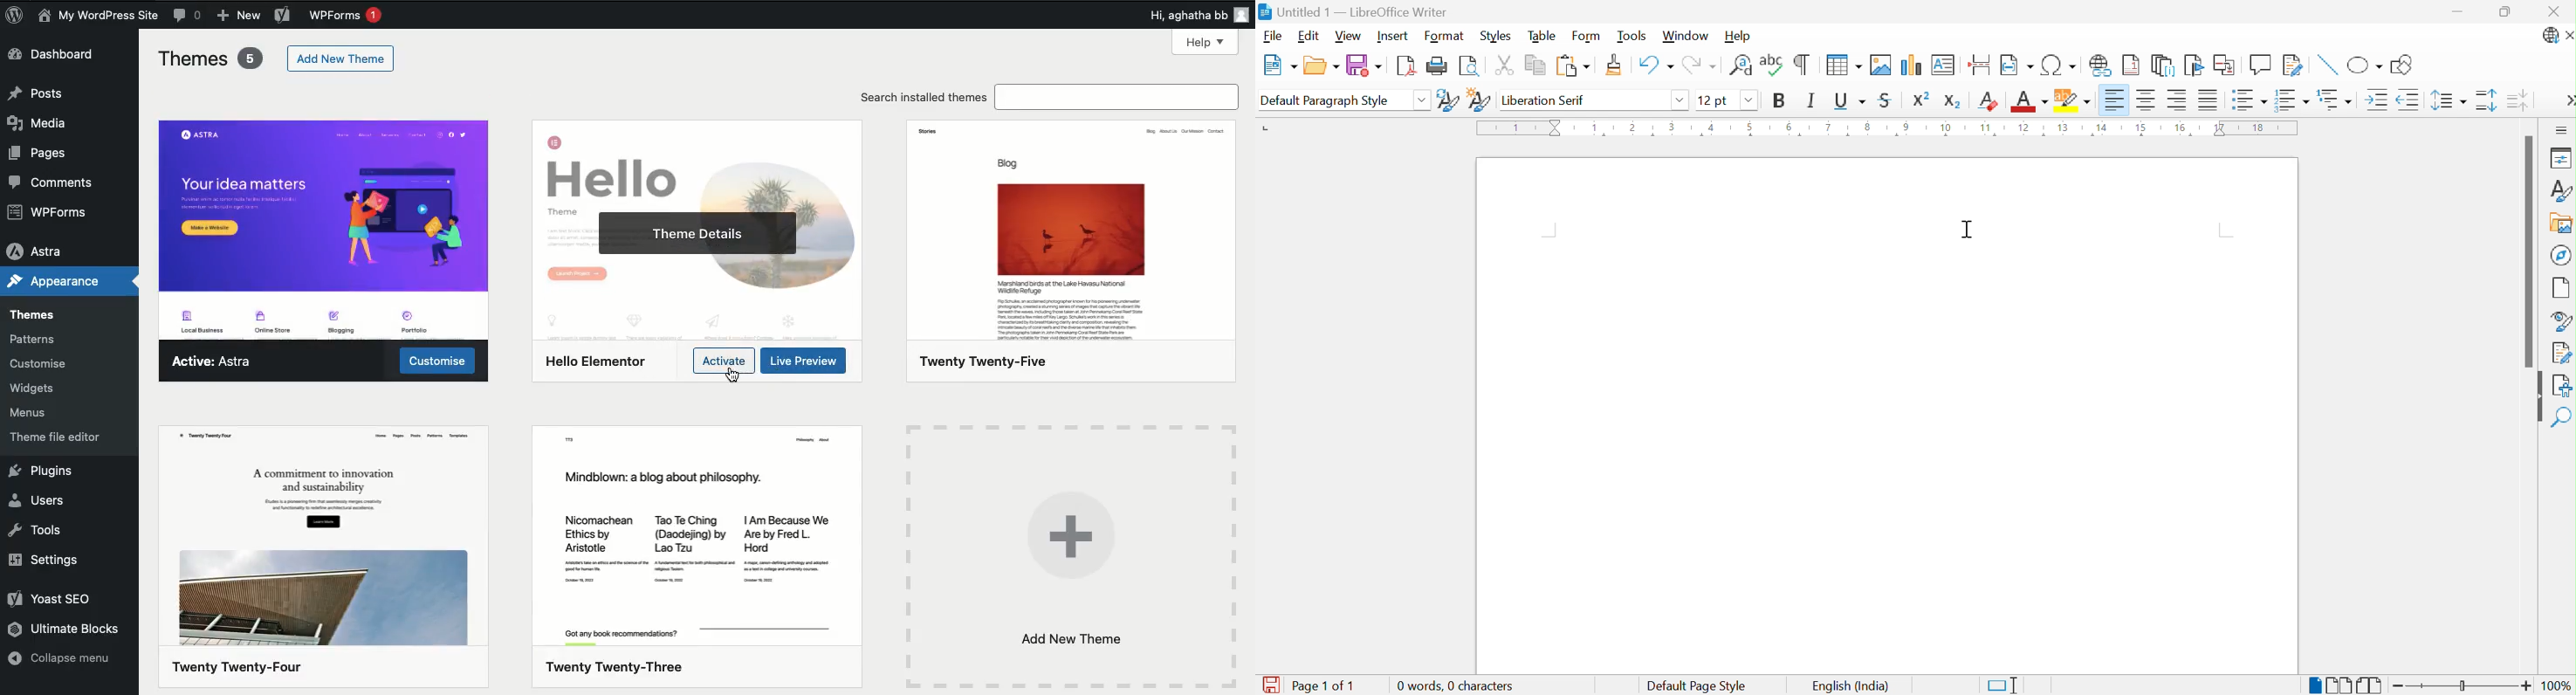 This screenshot has width=2576, height=700. Describe the element at coordinates (37, 248) in the screenshot. I see `Astra` at that location.